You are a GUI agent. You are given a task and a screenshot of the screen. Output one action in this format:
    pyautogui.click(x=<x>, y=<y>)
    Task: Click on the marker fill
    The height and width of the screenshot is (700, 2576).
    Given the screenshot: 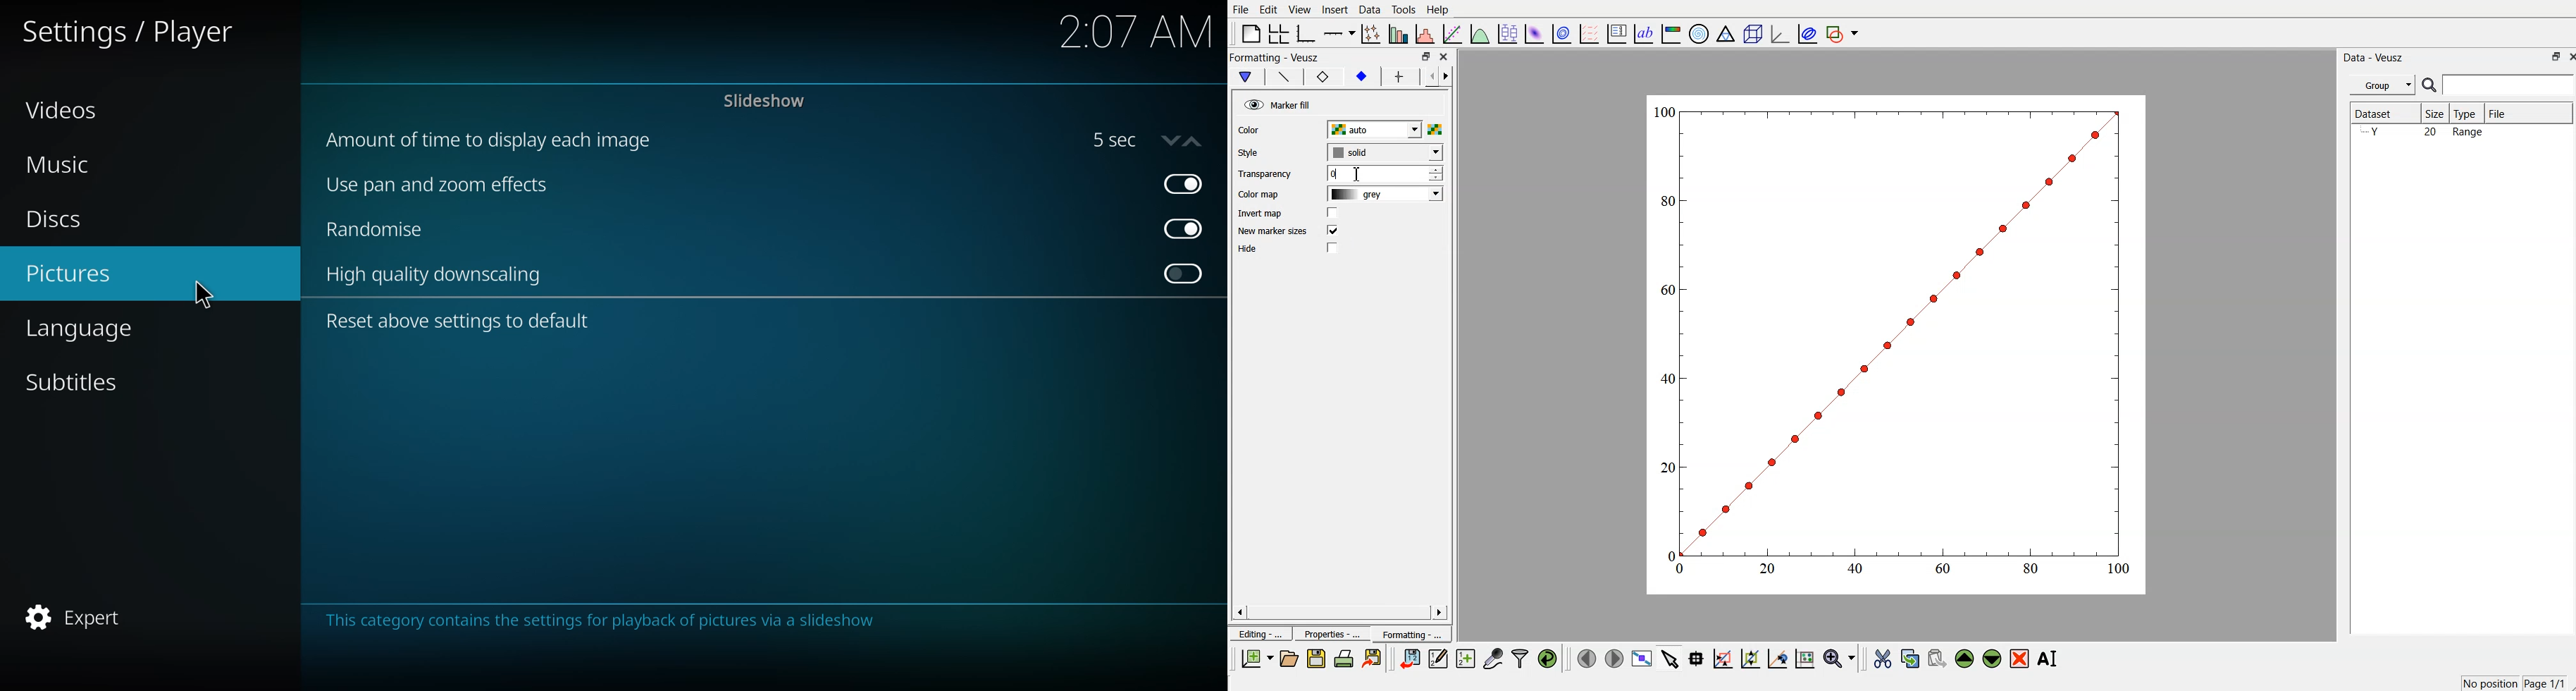 What is the action you would take?
    pyautogui.click(x=1276, y=103)
    